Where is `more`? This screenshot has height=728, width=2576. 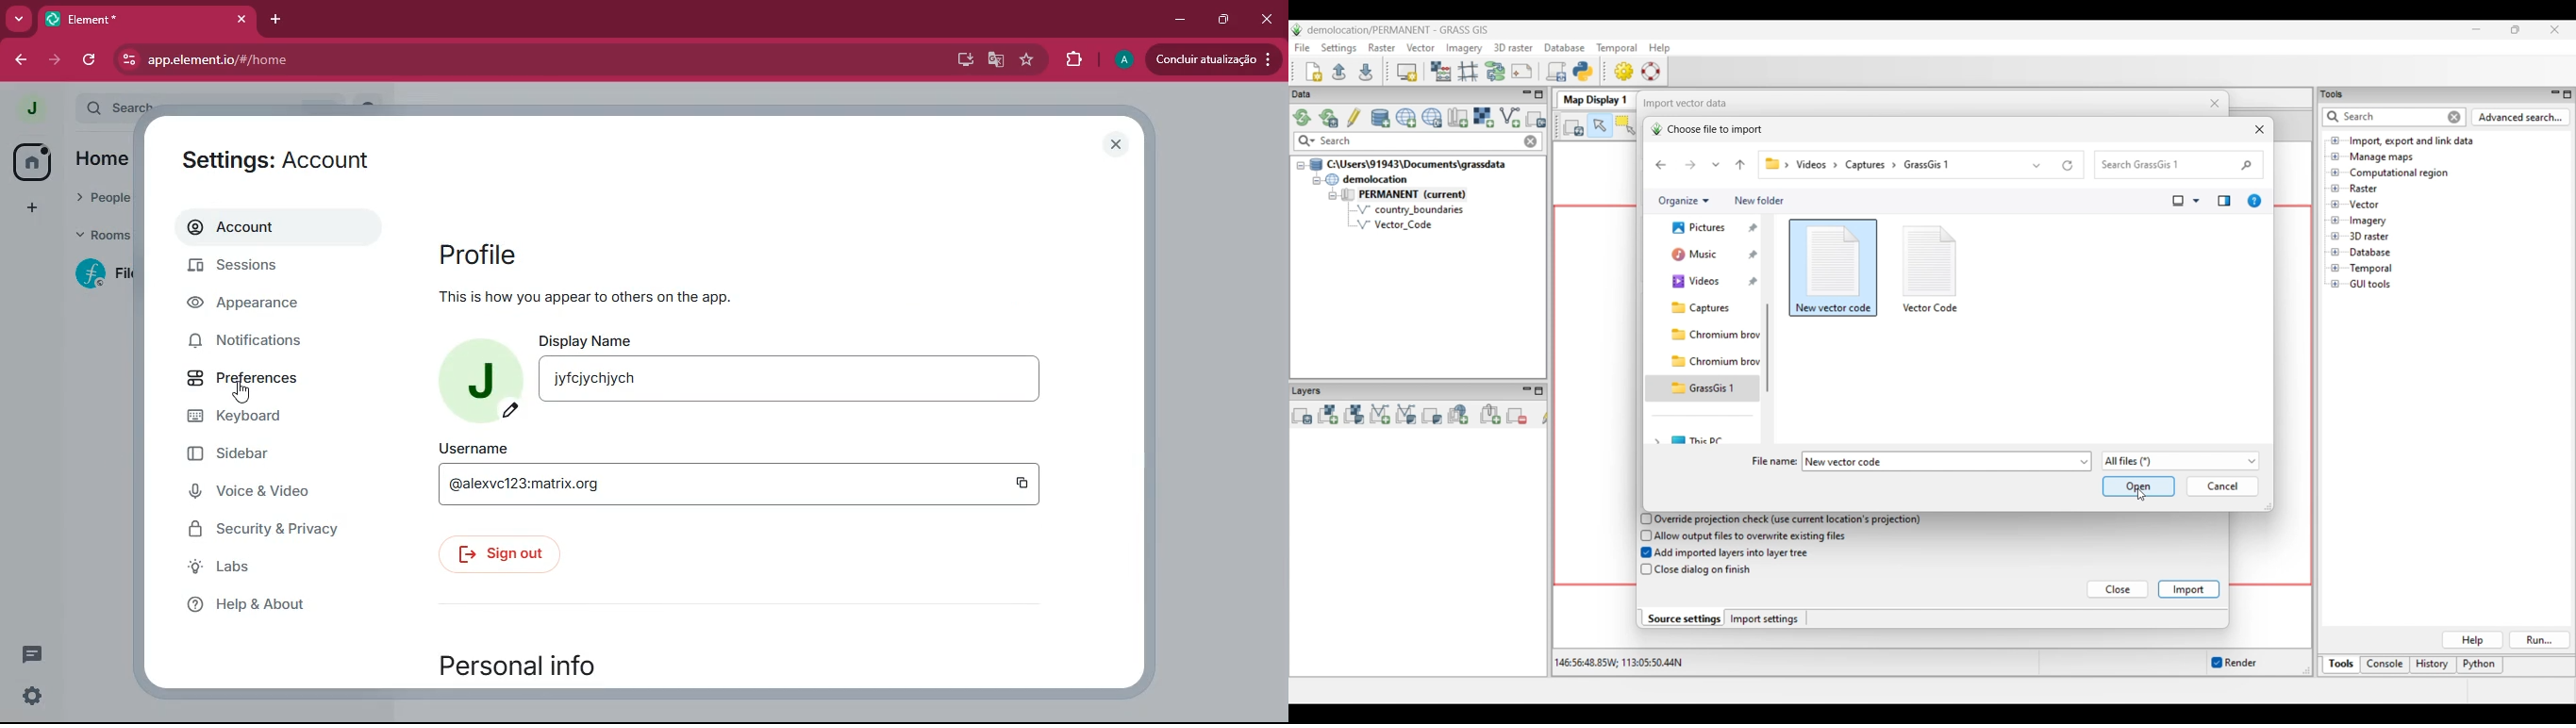
more is located at coordinates (34, 206).